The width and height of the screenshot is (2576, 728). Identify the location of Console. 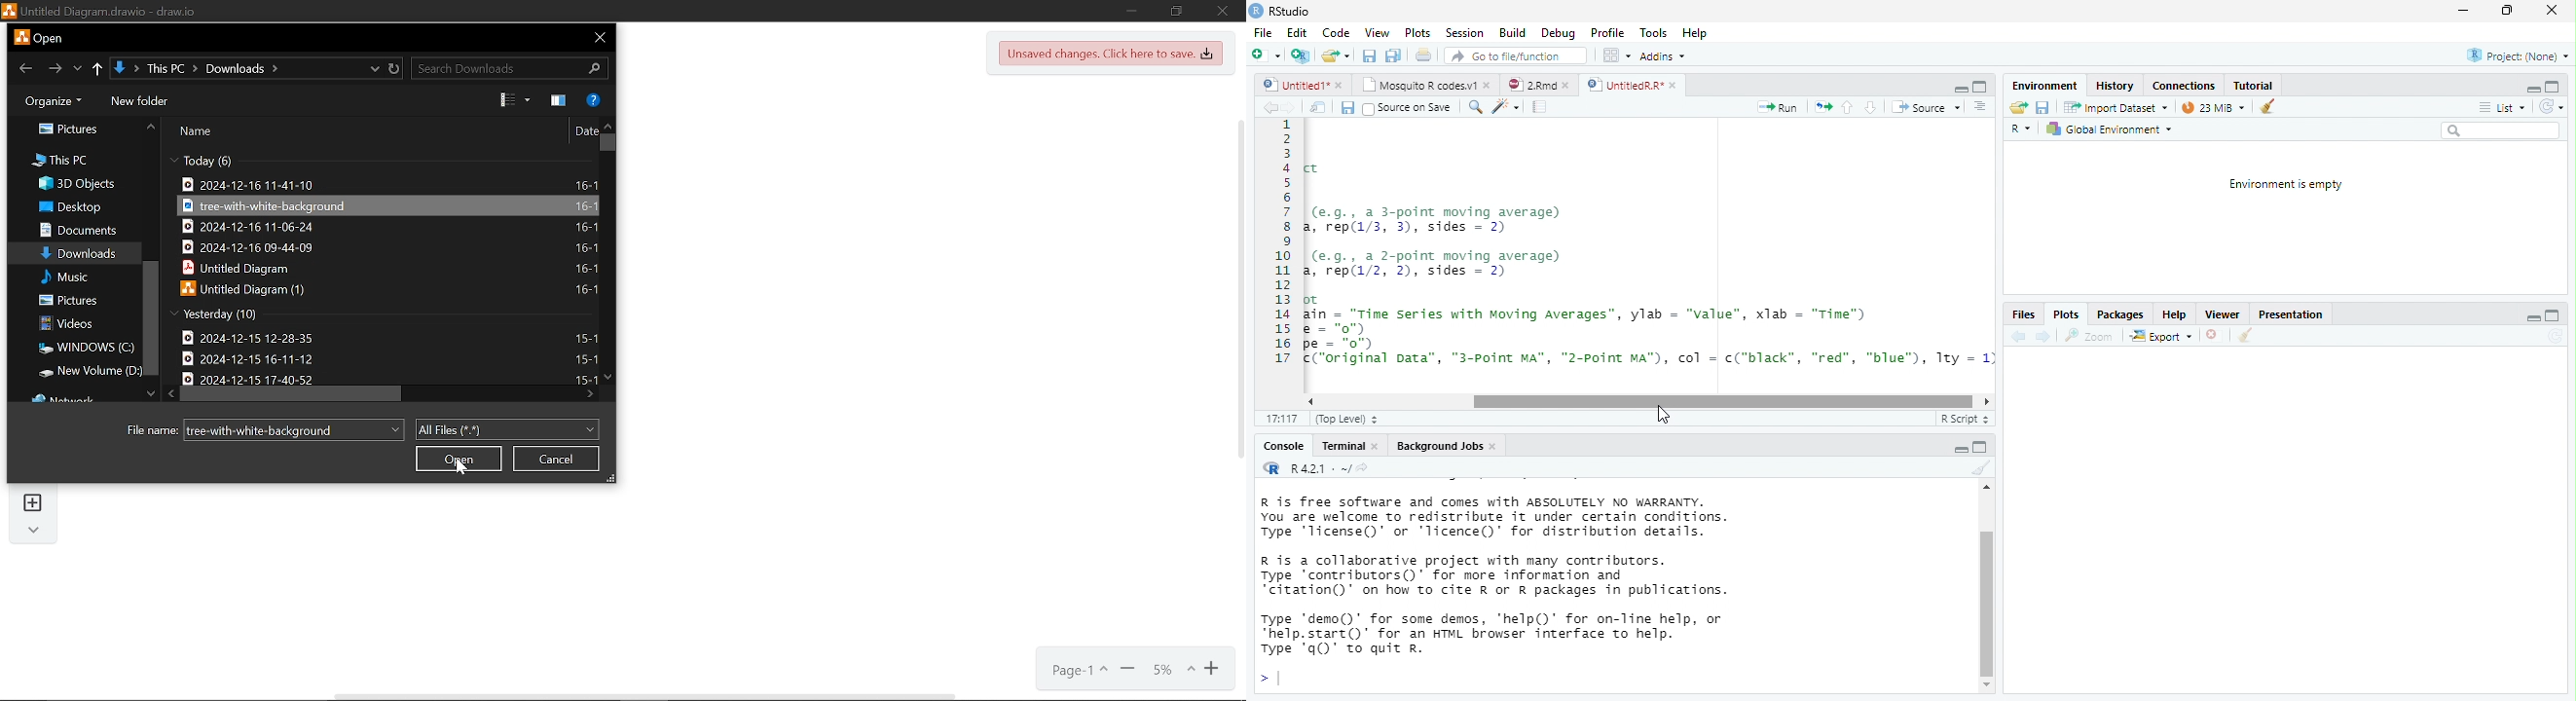
(1282, 447).